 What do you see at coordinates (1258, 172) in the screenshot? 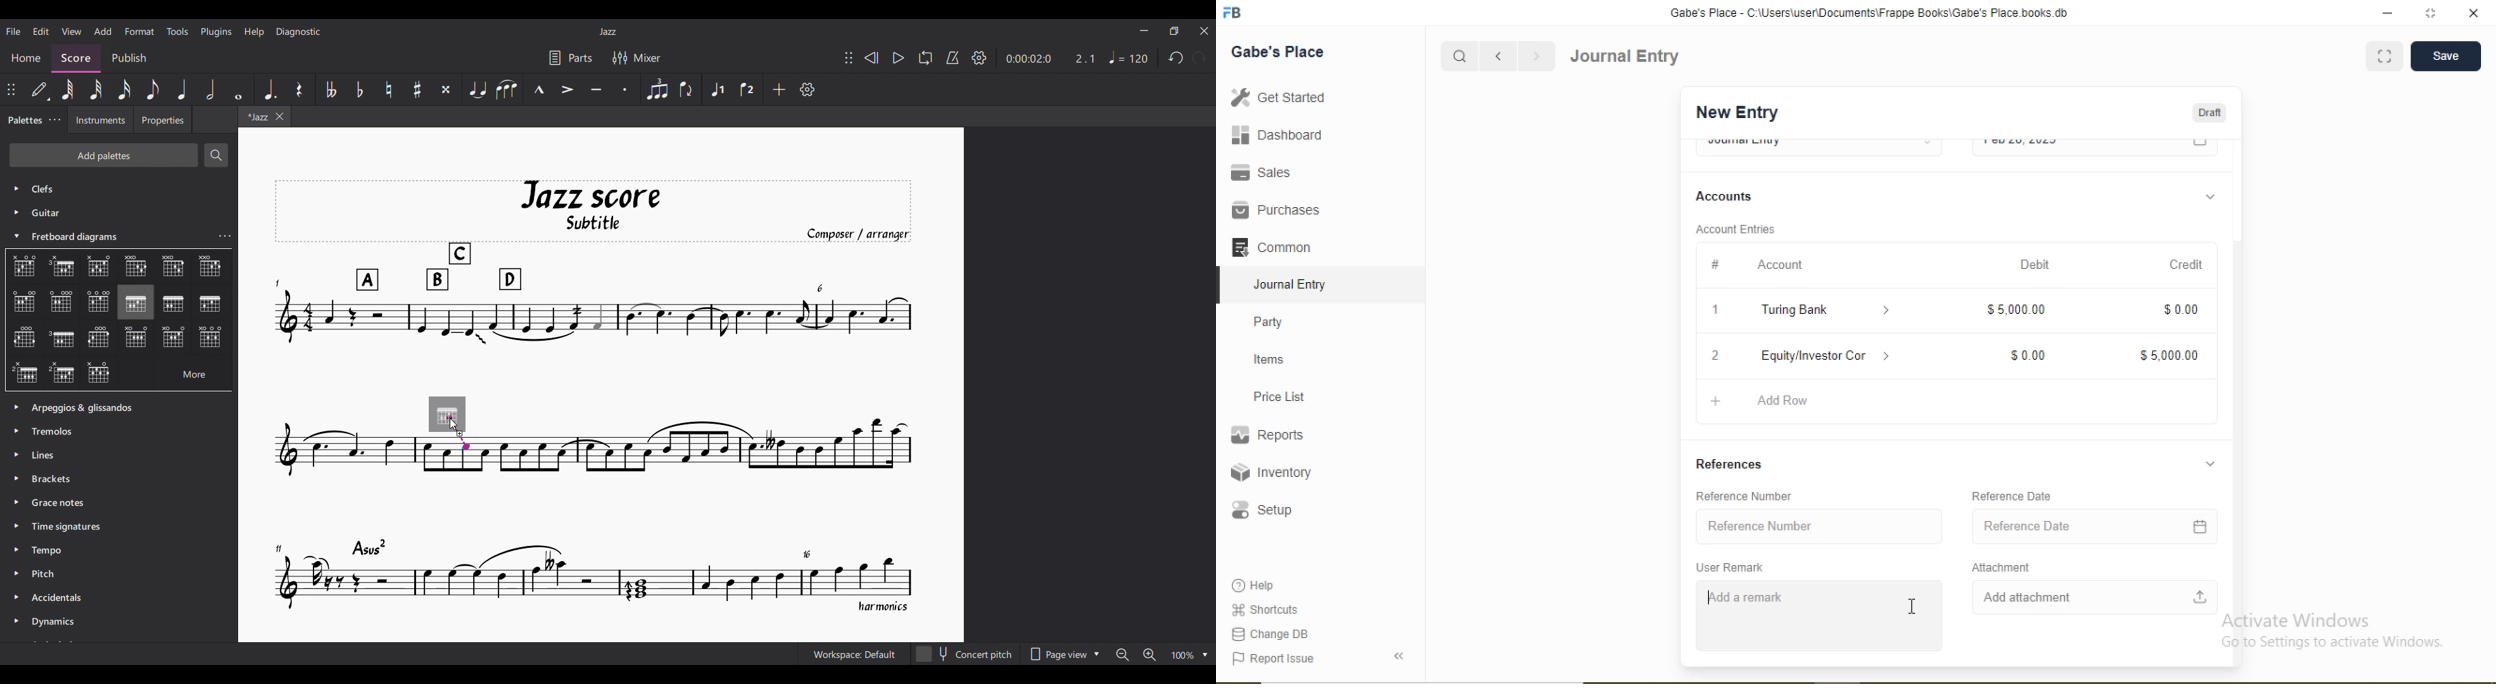
I see `Sales` at bounding box center [1258, 172].